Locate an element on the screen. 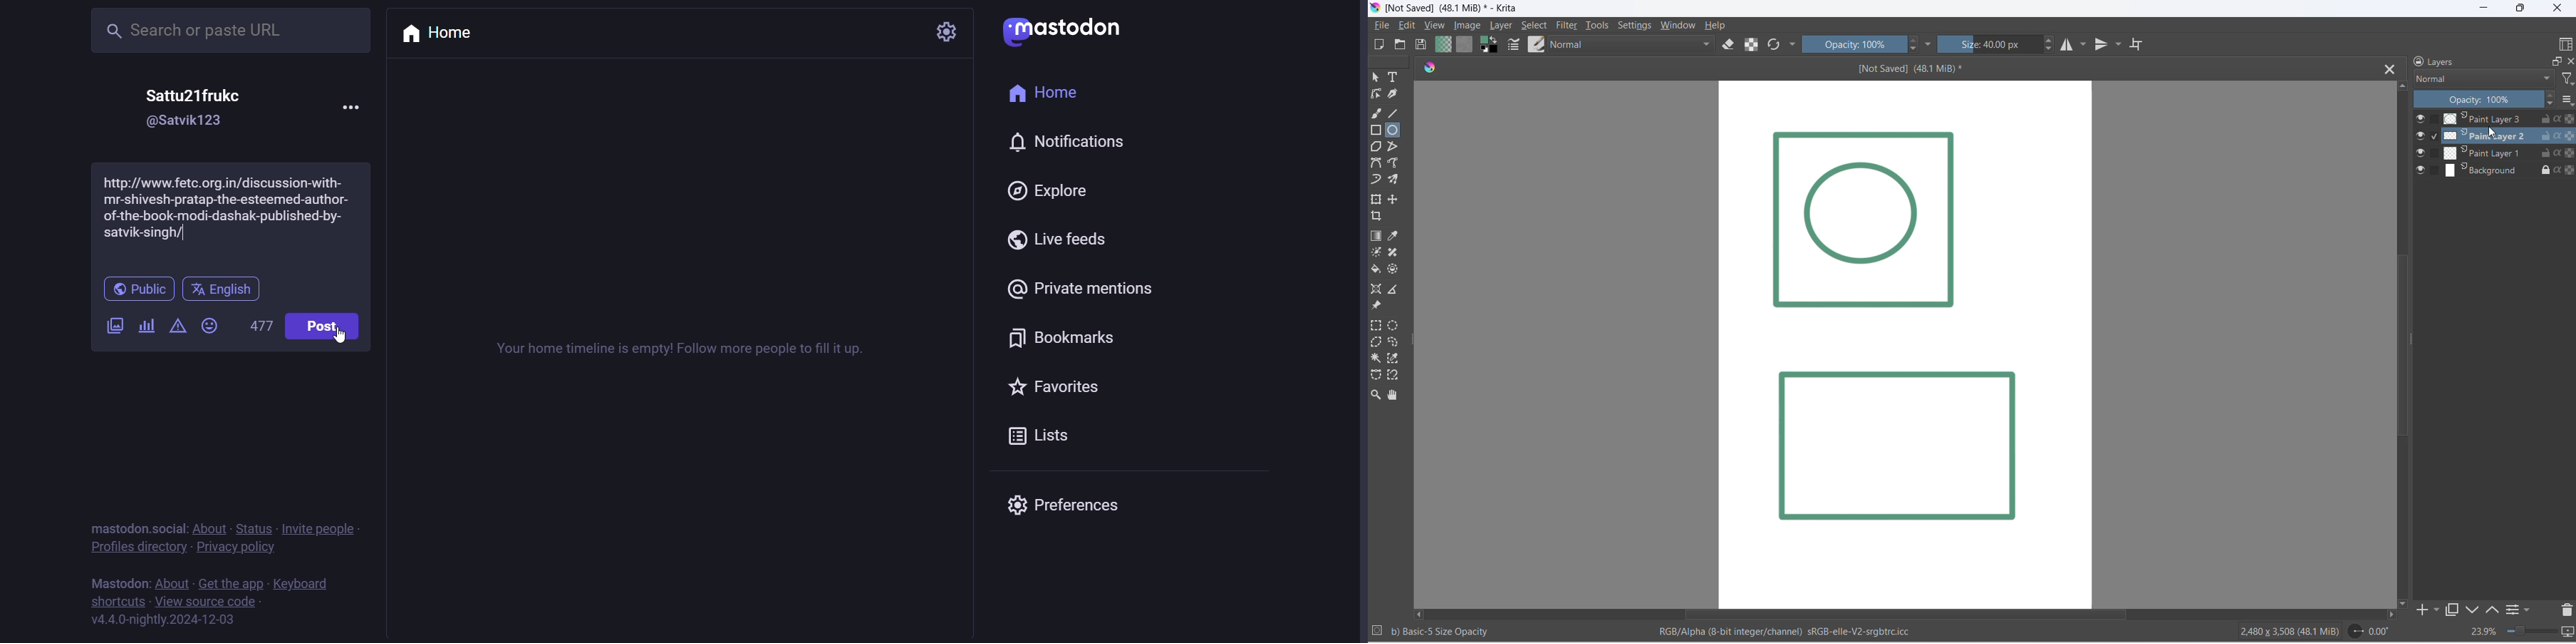 This screenshot has width=2576, height=644. checkbox is located at coordinates (2433, 170).